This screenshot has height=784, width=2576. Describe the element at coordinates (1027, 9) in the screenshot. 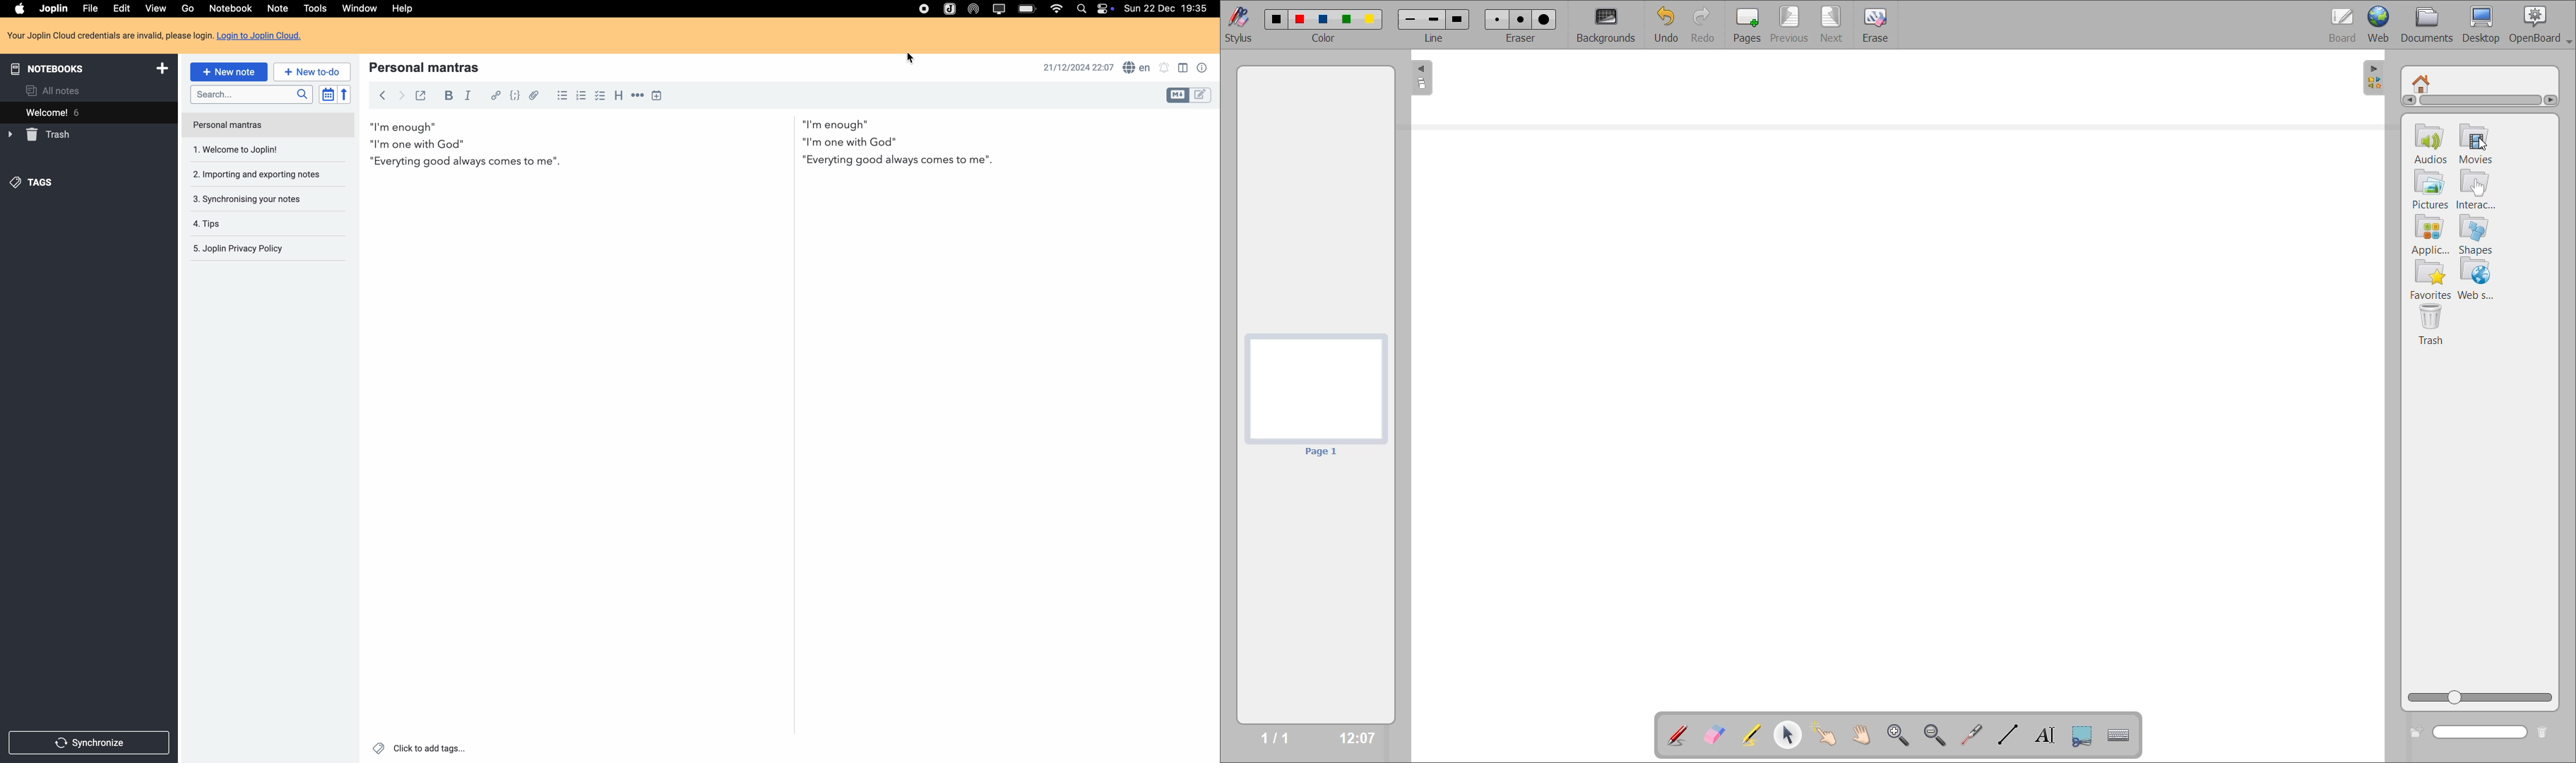

I see `battery` at that location.